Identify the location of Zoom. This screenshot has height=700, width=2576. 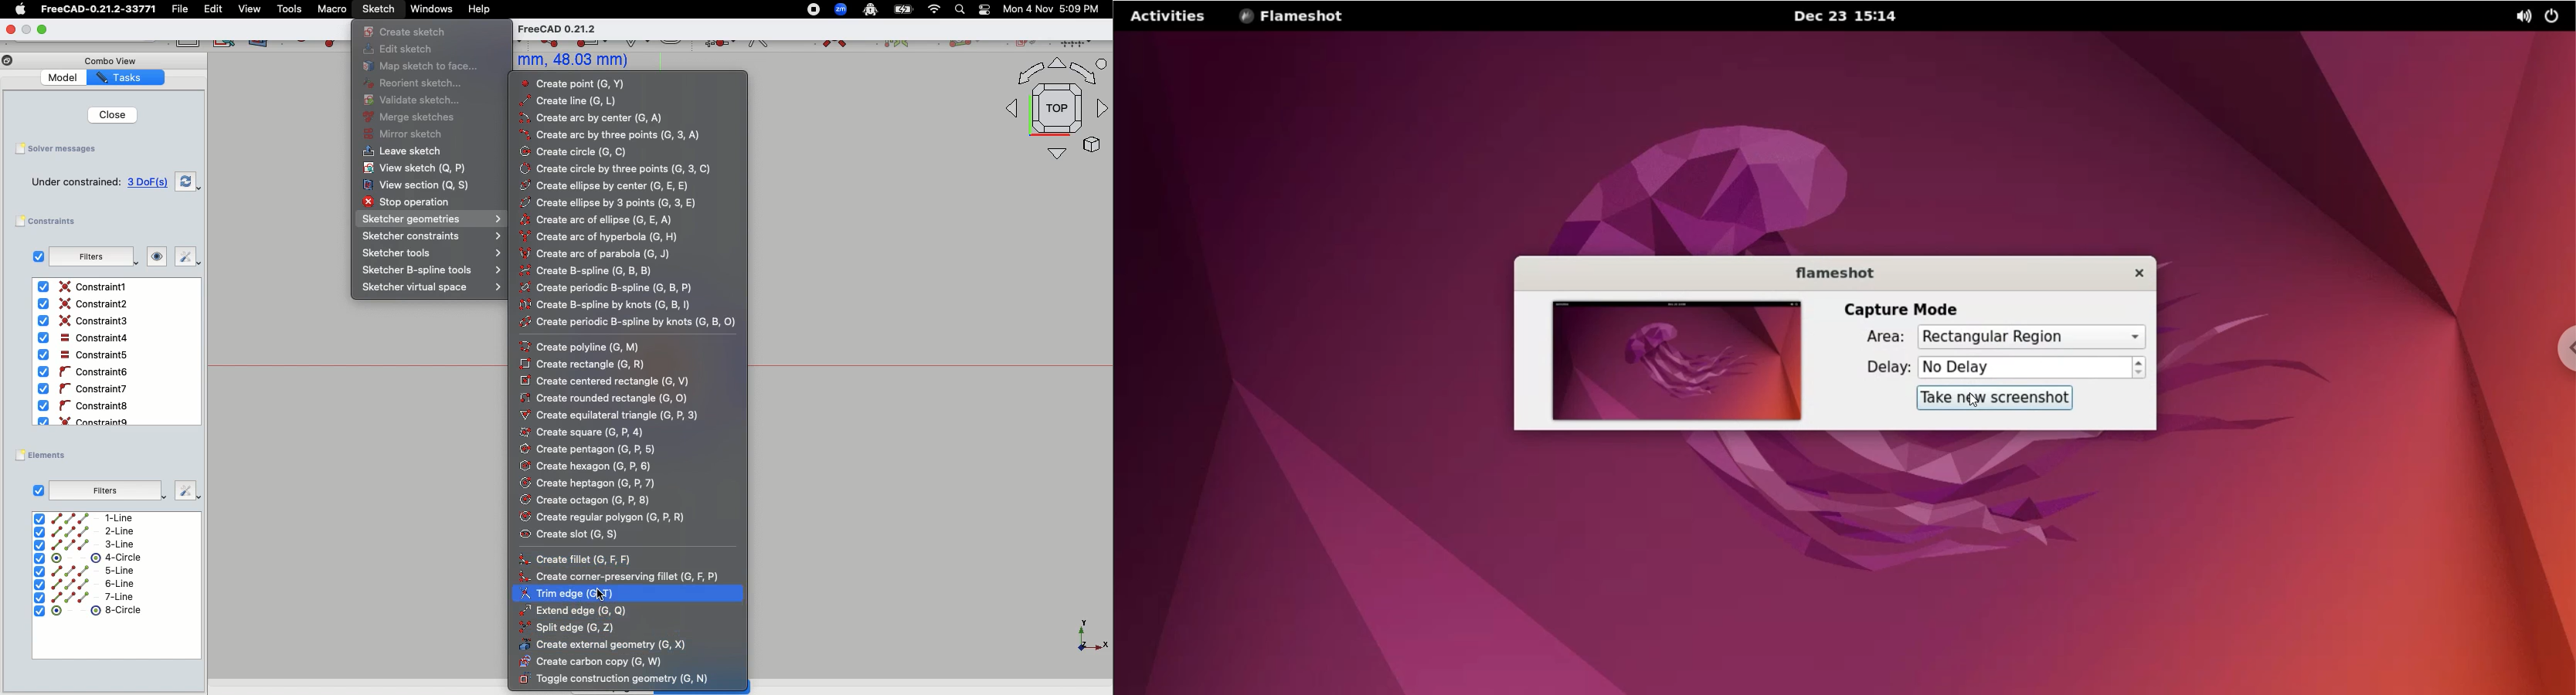
(841, 9).